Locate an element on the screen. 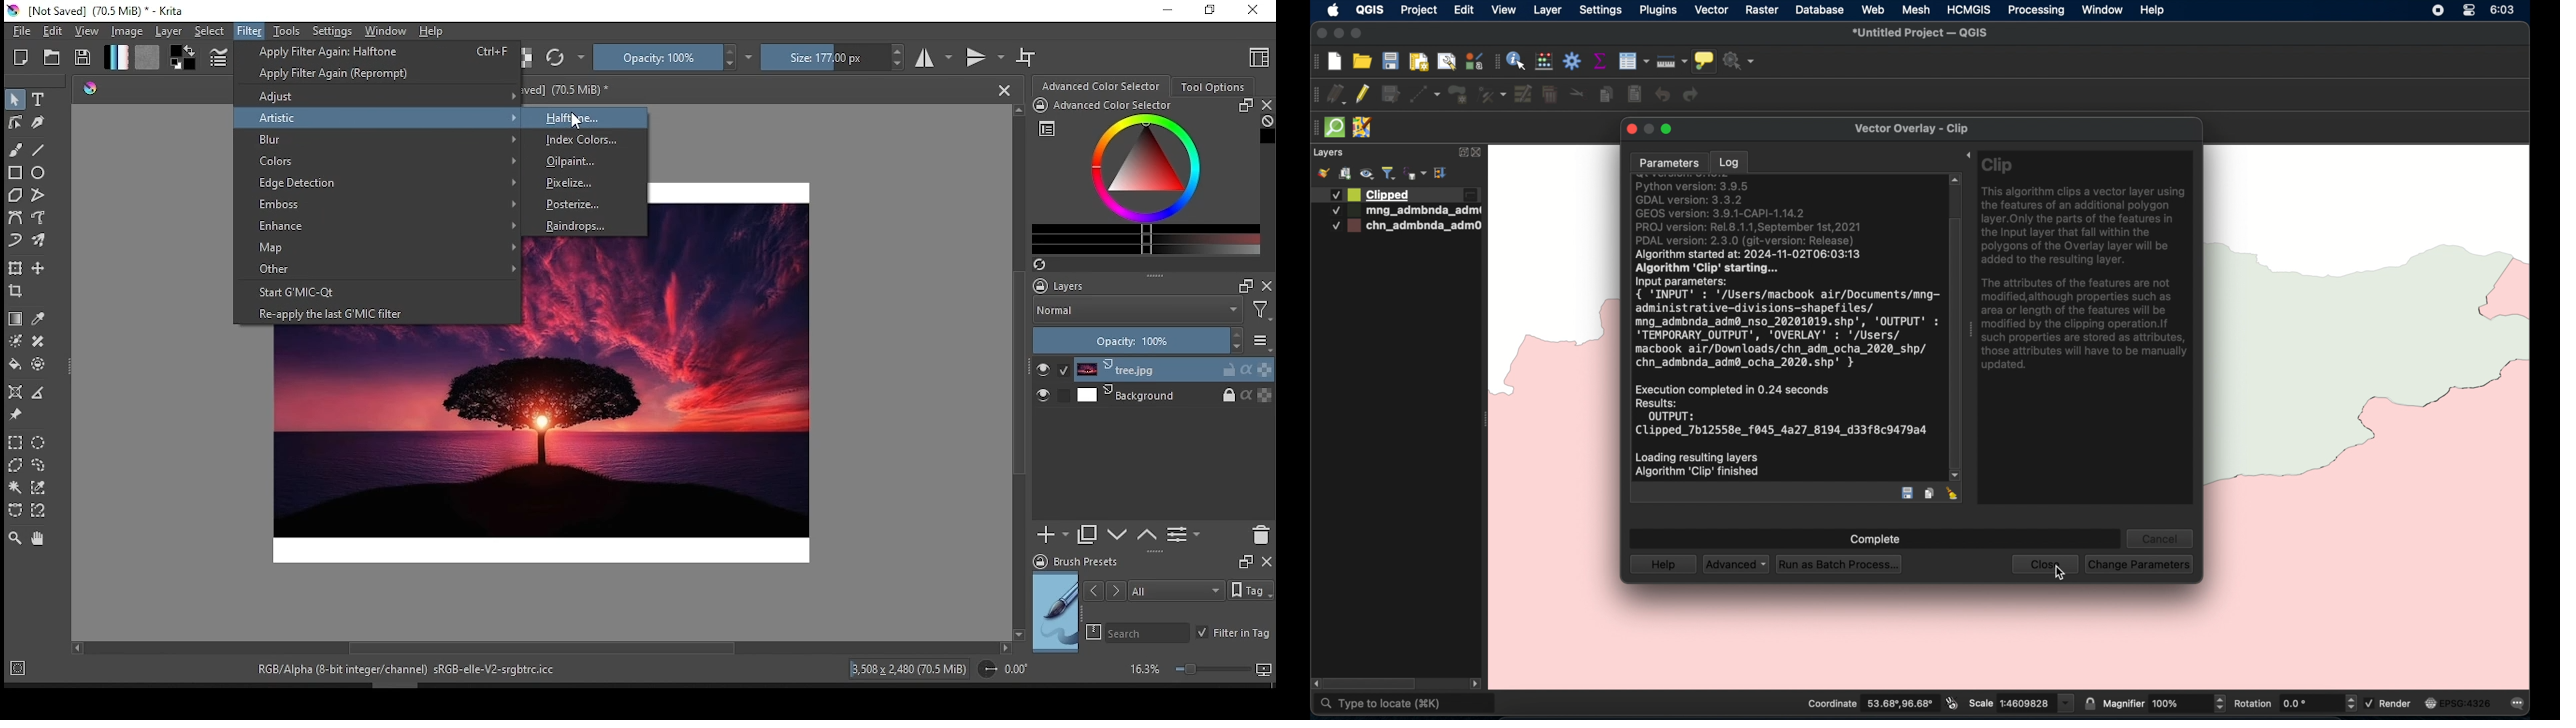 The width and height of the screenshot is (2576, 728). scroll bar is located at coordinates (1021, 372).